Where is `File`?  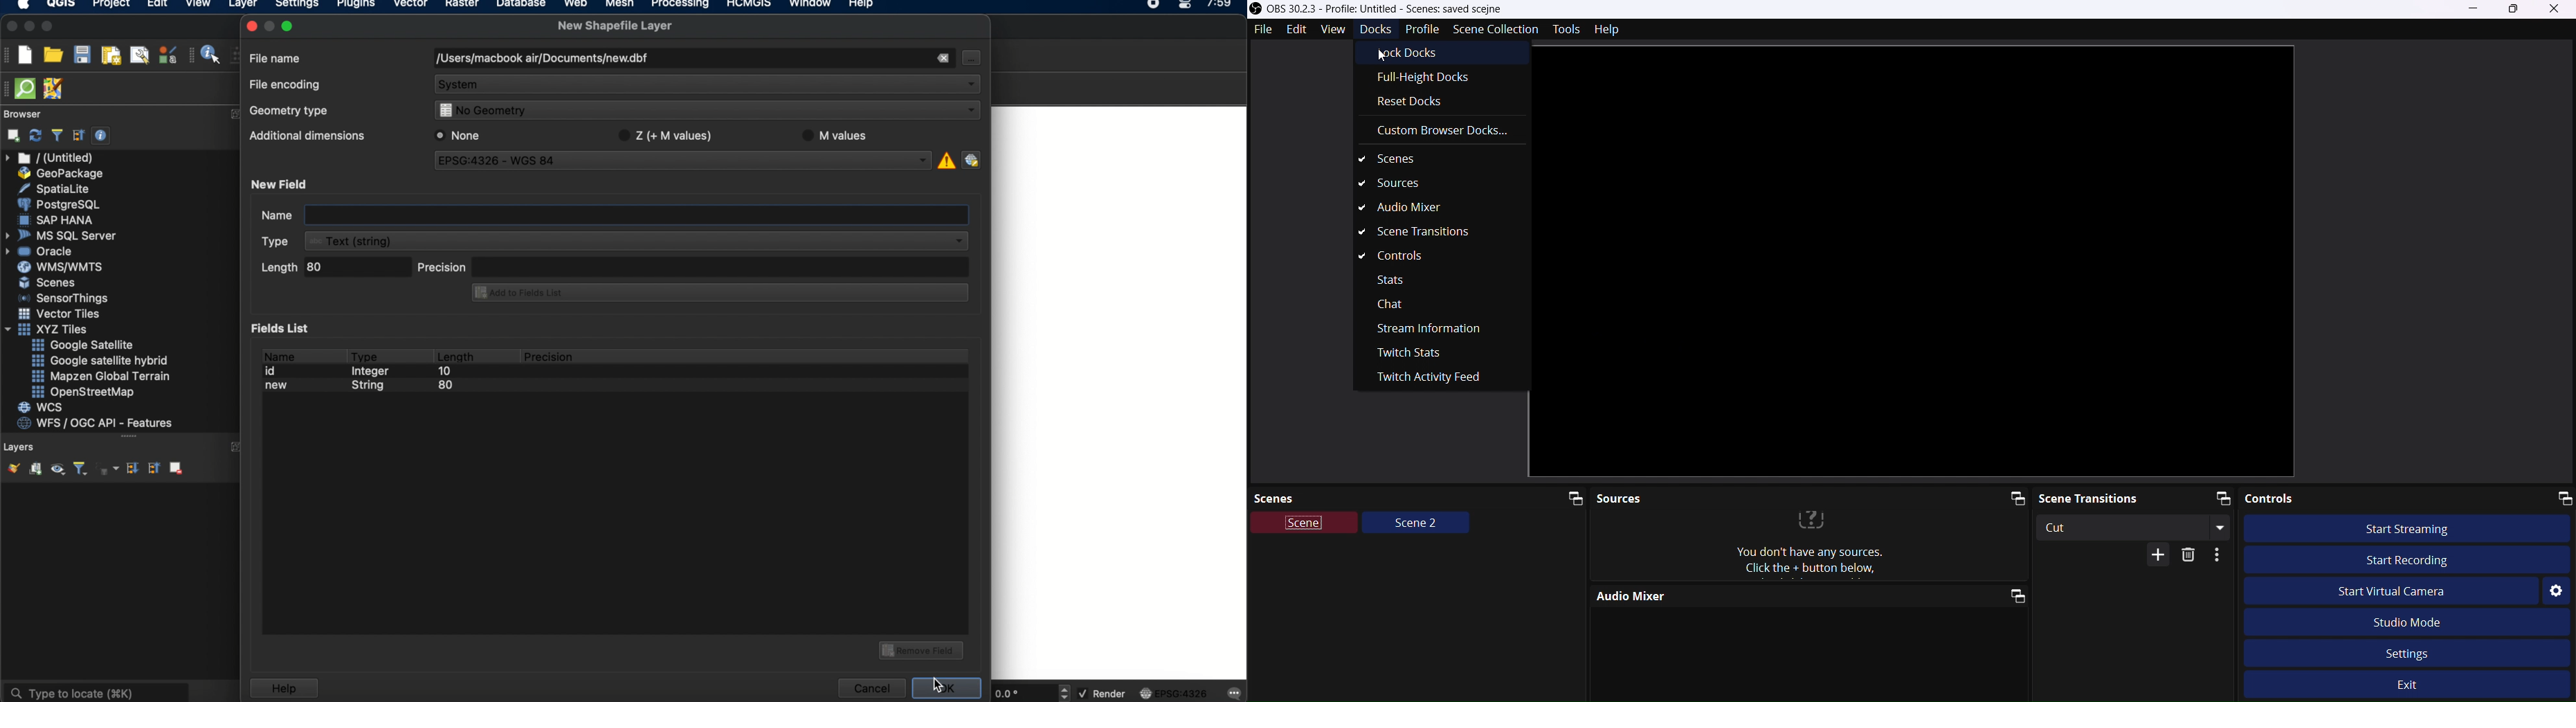 File is located at coordinates (1263, 30).